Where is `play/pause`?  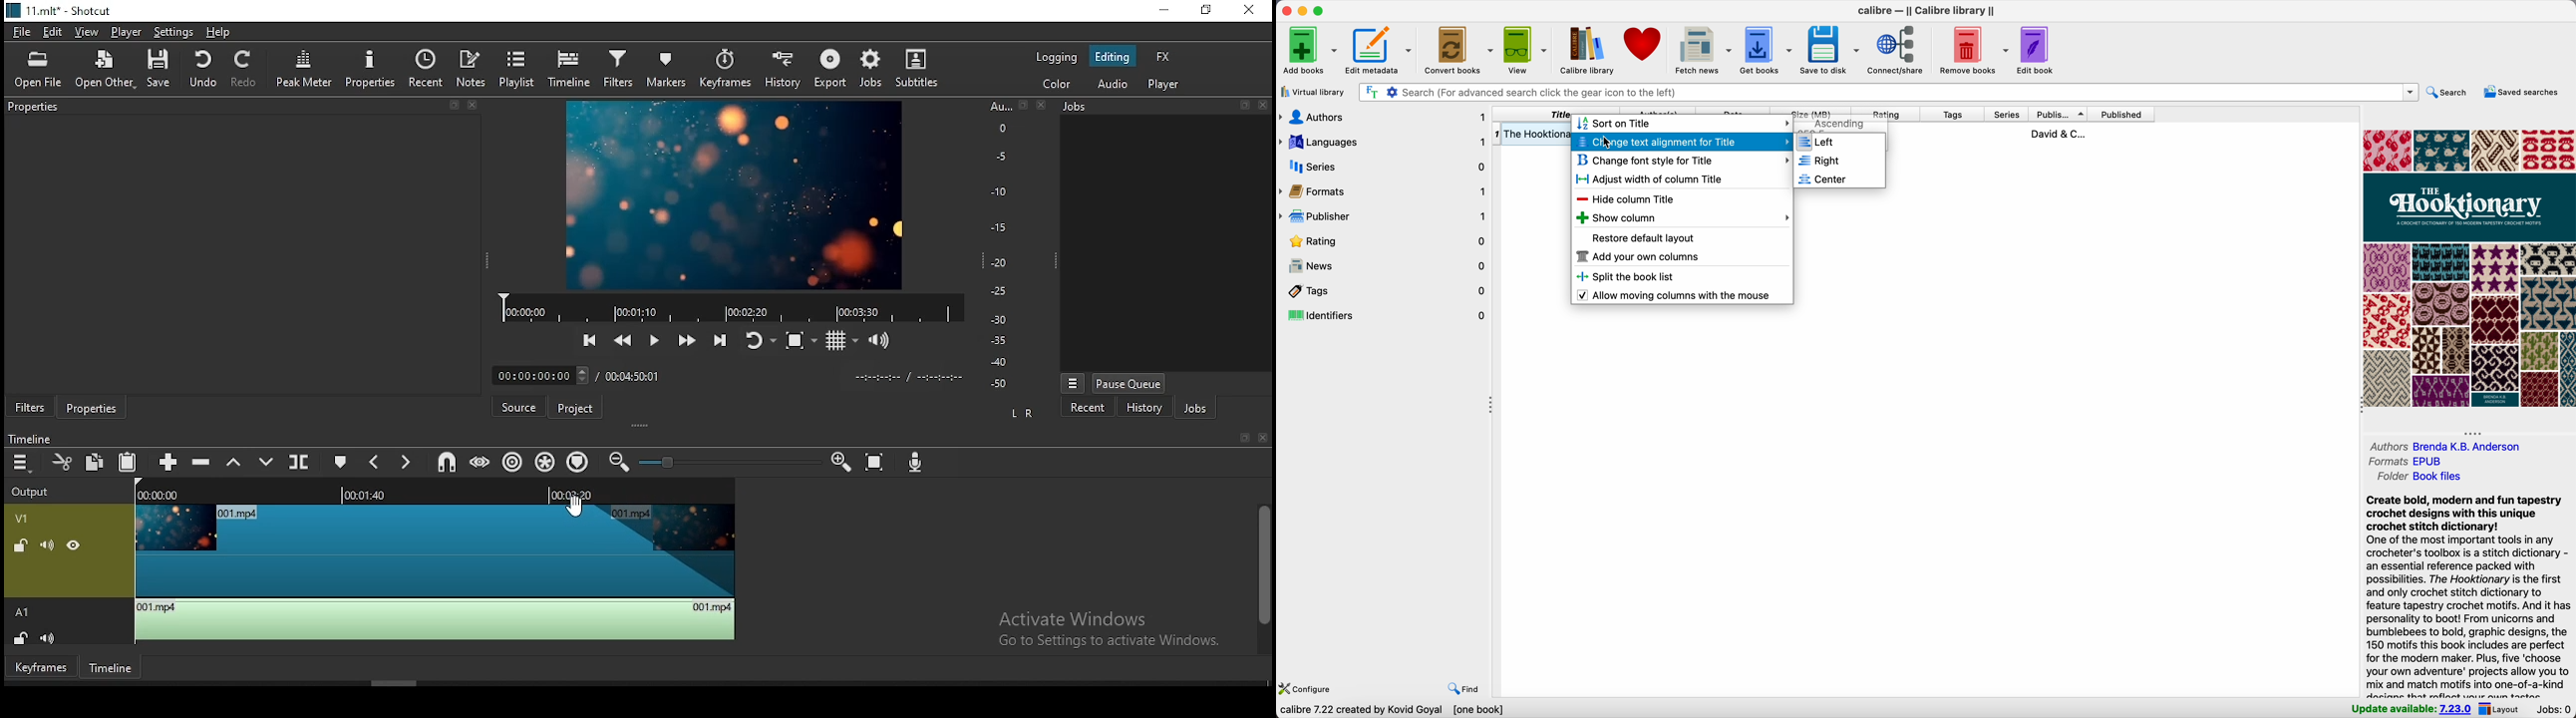
play/pause is located at coordinates (653, 342).